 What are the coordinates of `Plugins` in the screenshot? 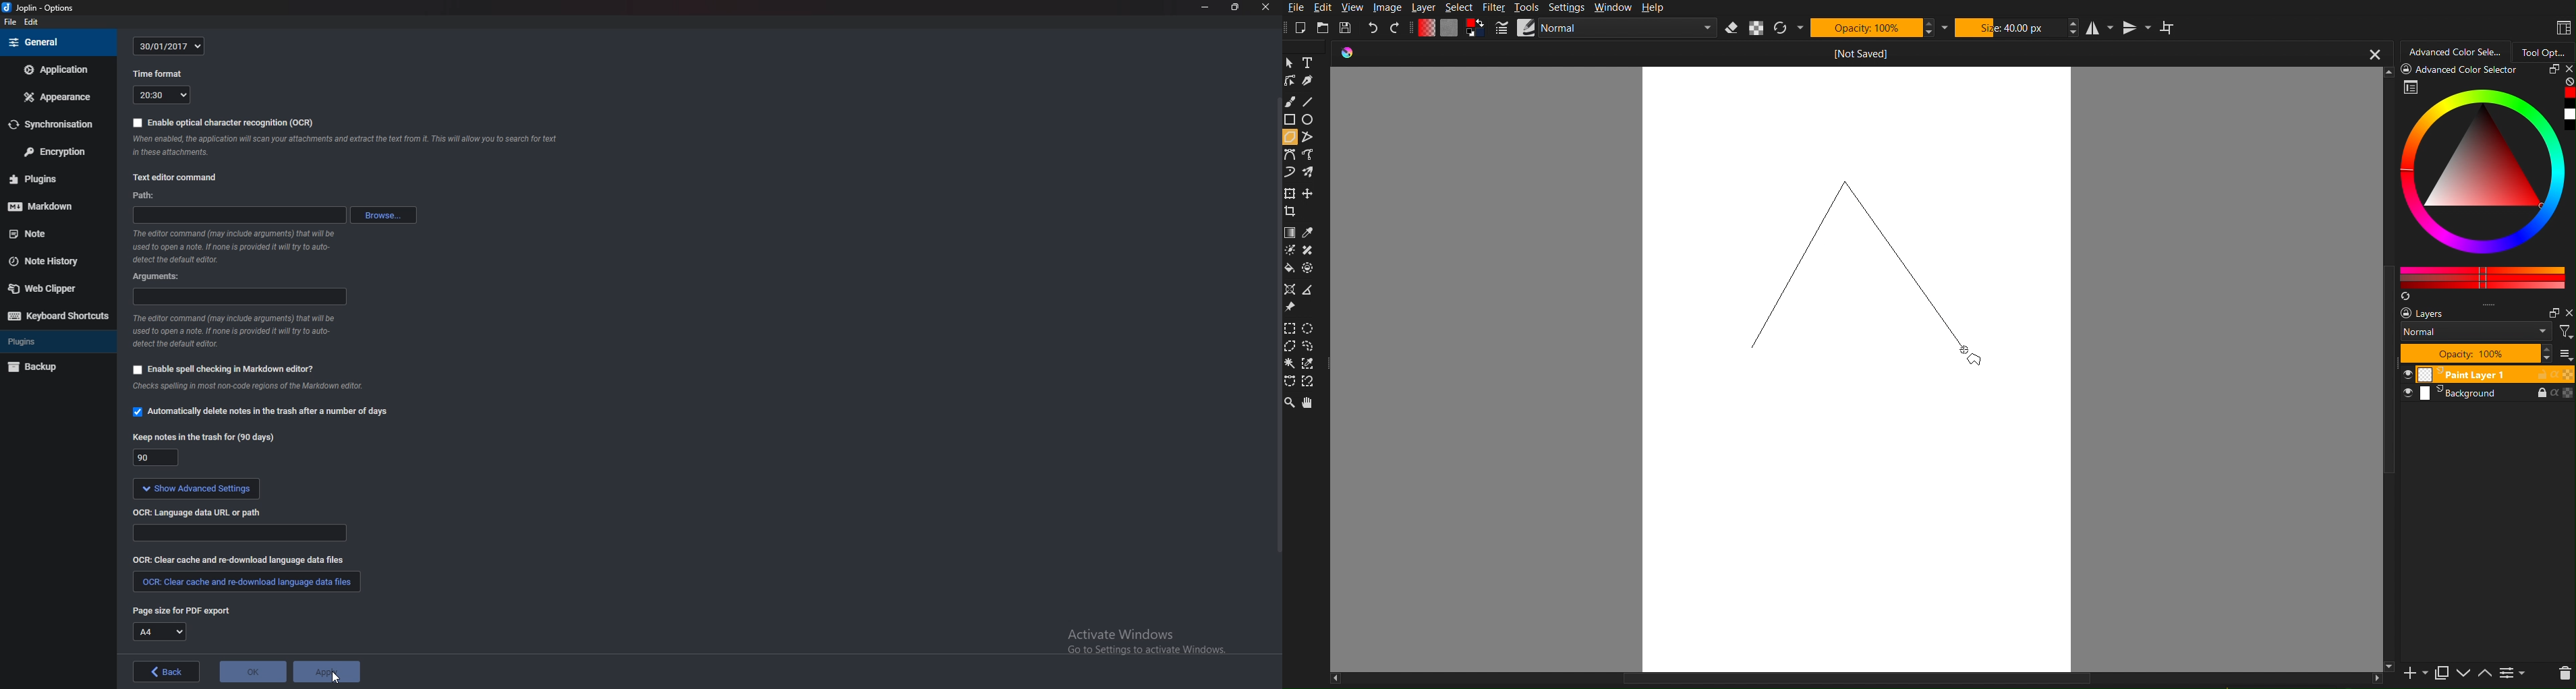 It's located at (51, 342).